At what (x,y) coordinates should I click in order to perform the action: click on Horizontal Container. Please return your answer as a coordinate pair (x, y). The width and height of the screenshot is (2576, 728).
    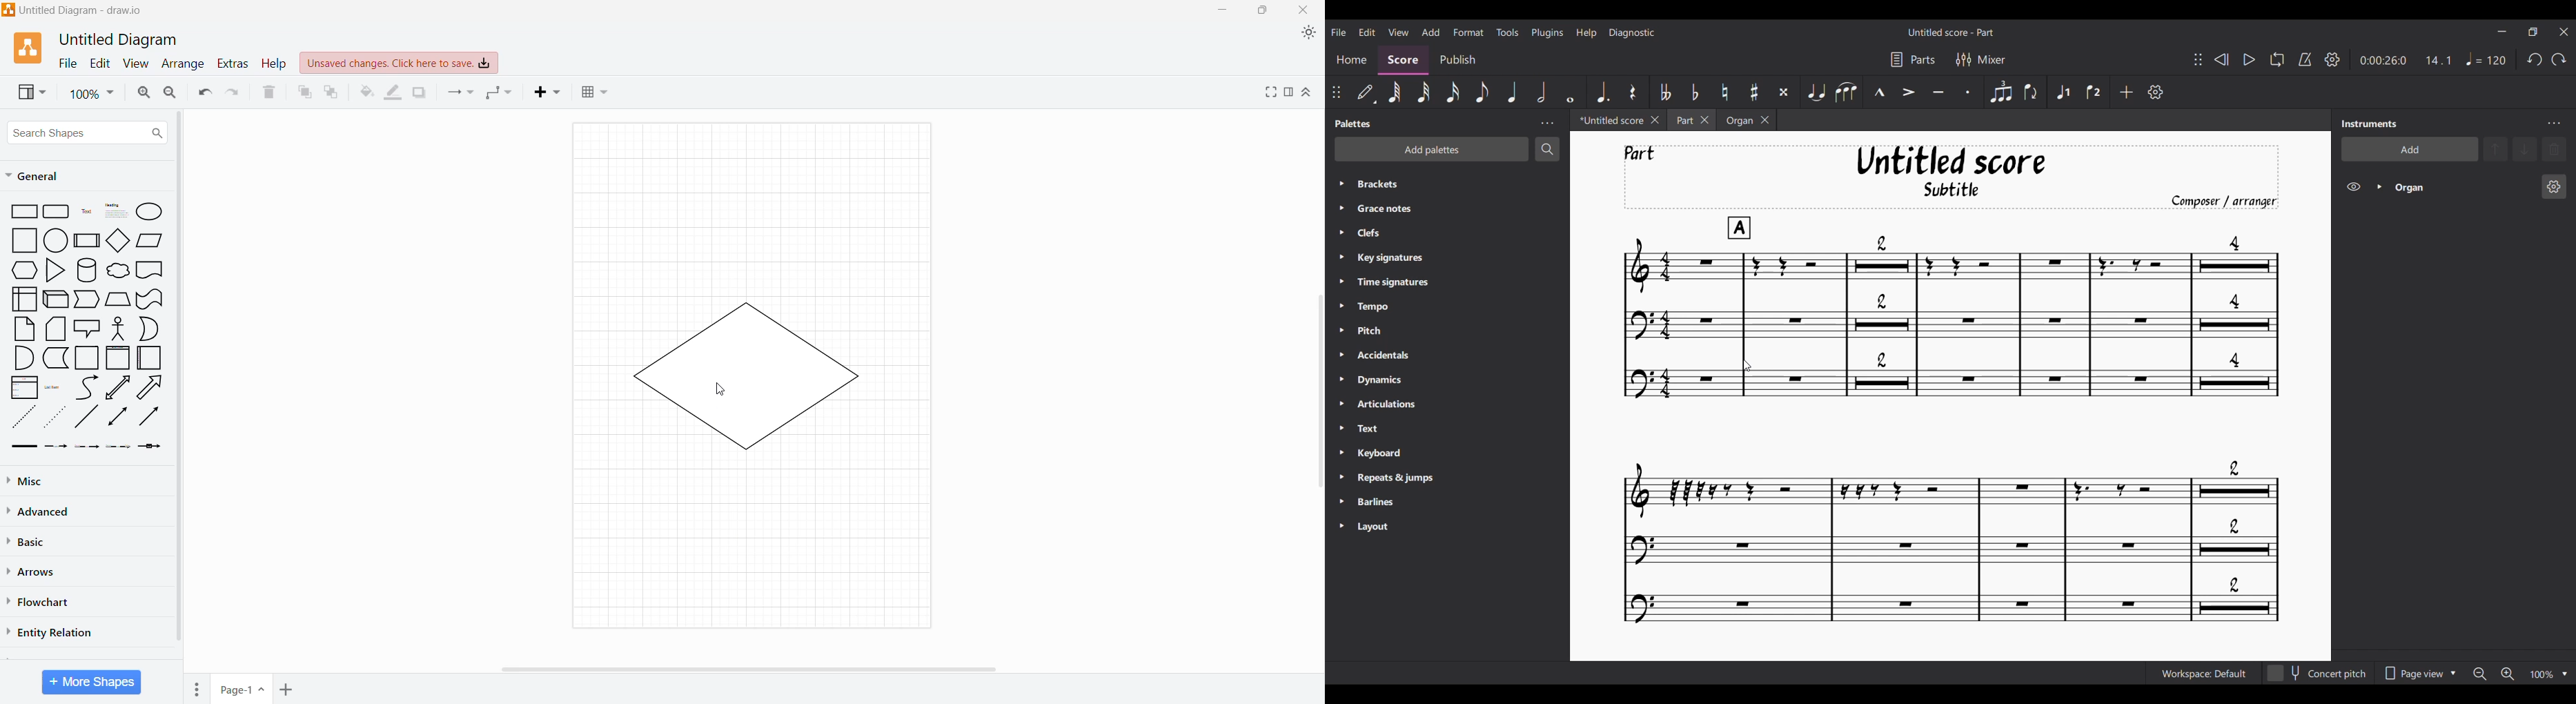
    Looking at the image, I should click on (150, 360).